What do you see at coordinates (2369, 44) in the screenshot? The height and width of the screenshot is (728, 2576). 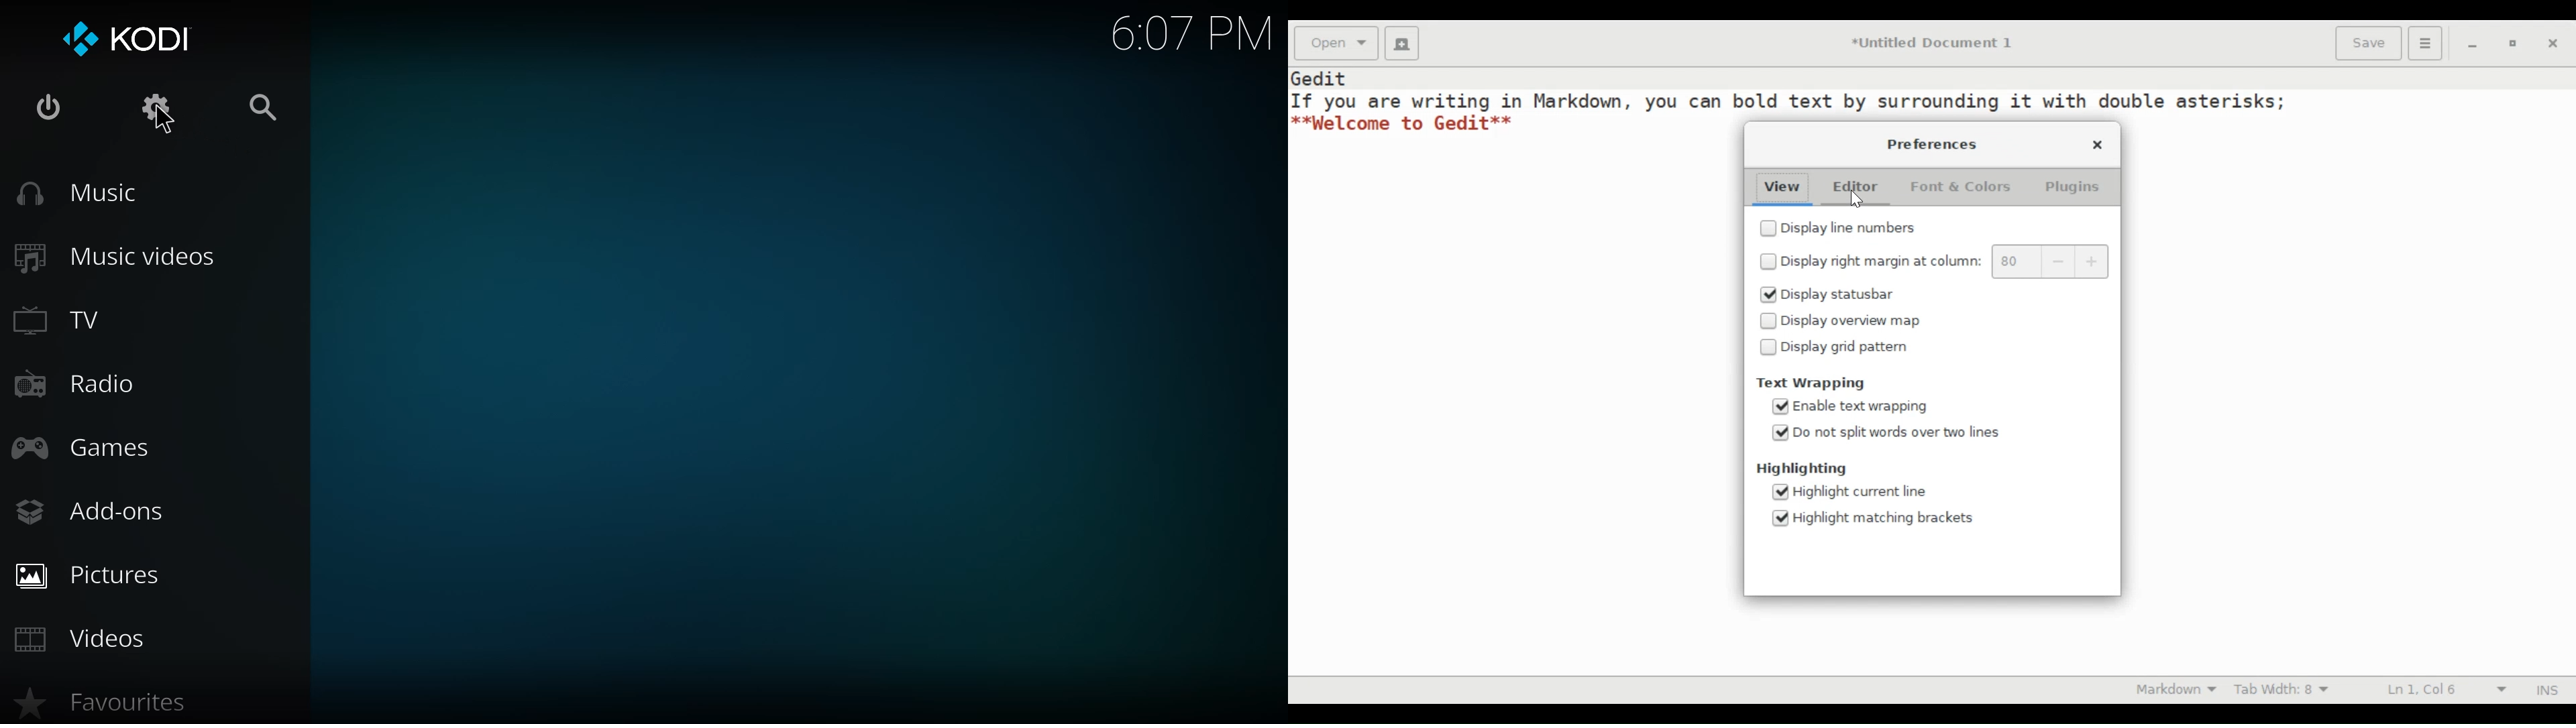 I see `Save` at bounding box center [2369, 44].